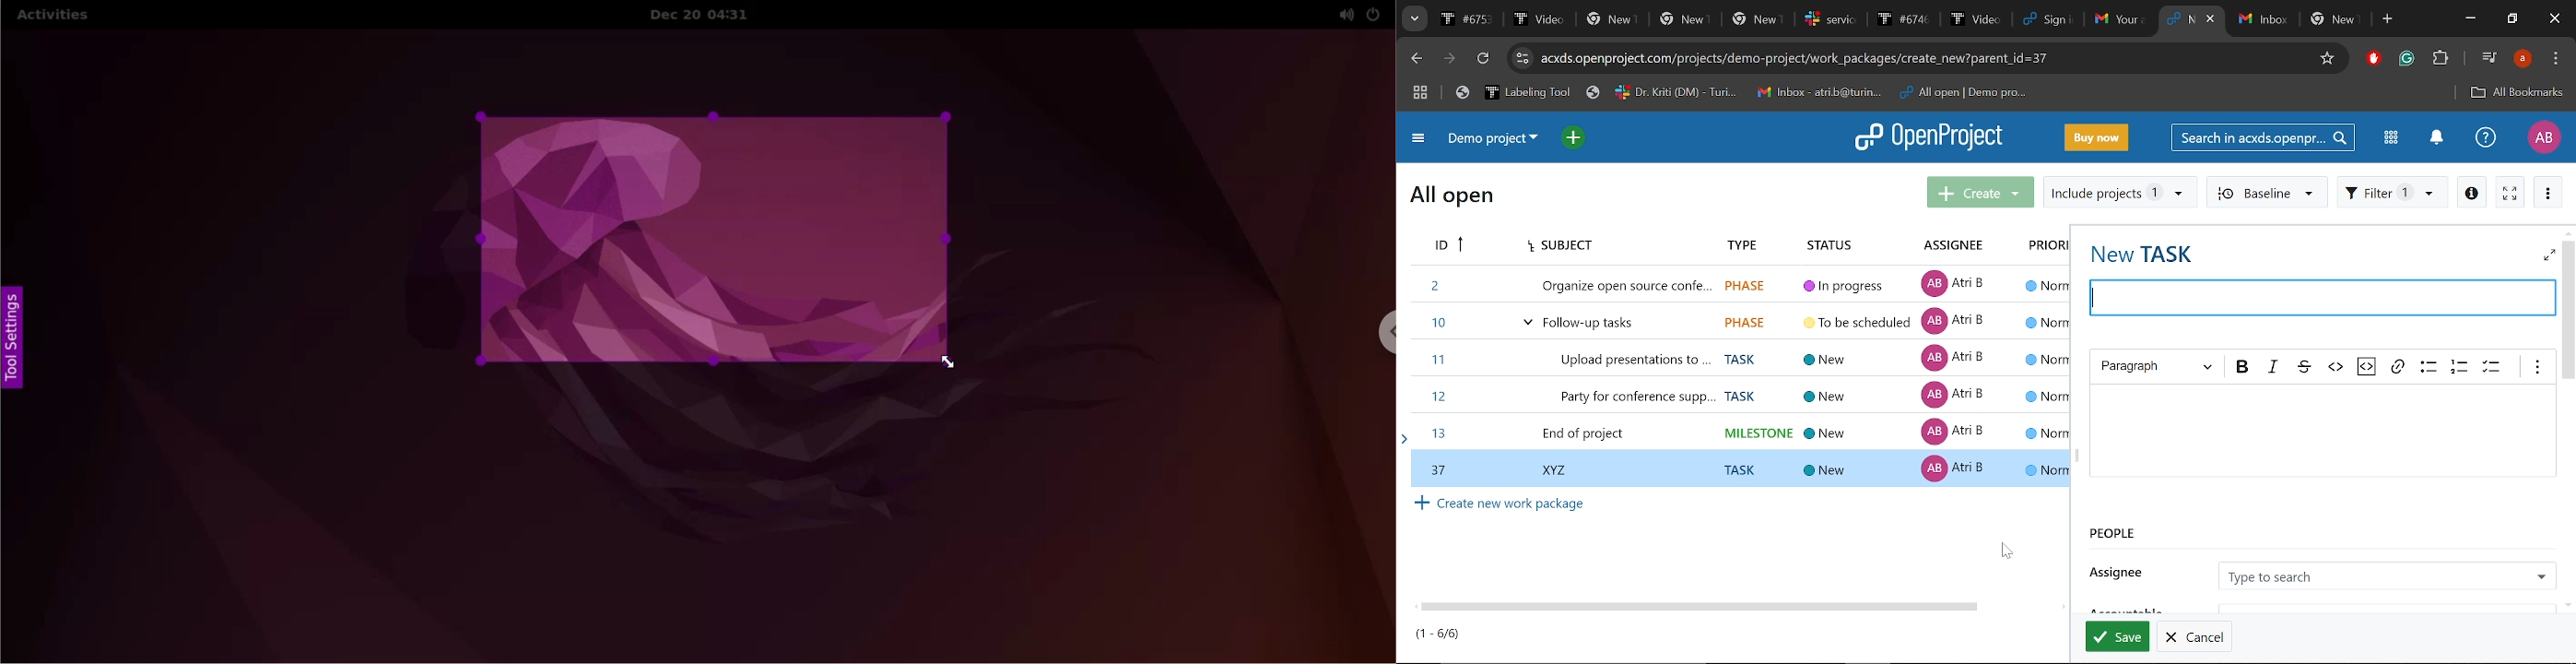 The width and height of the screenshot is (2576, 672). What do you see at coordinates (1414, 59) in the screenshot?
I see `Previous page` at bounding box center [1414, 59].